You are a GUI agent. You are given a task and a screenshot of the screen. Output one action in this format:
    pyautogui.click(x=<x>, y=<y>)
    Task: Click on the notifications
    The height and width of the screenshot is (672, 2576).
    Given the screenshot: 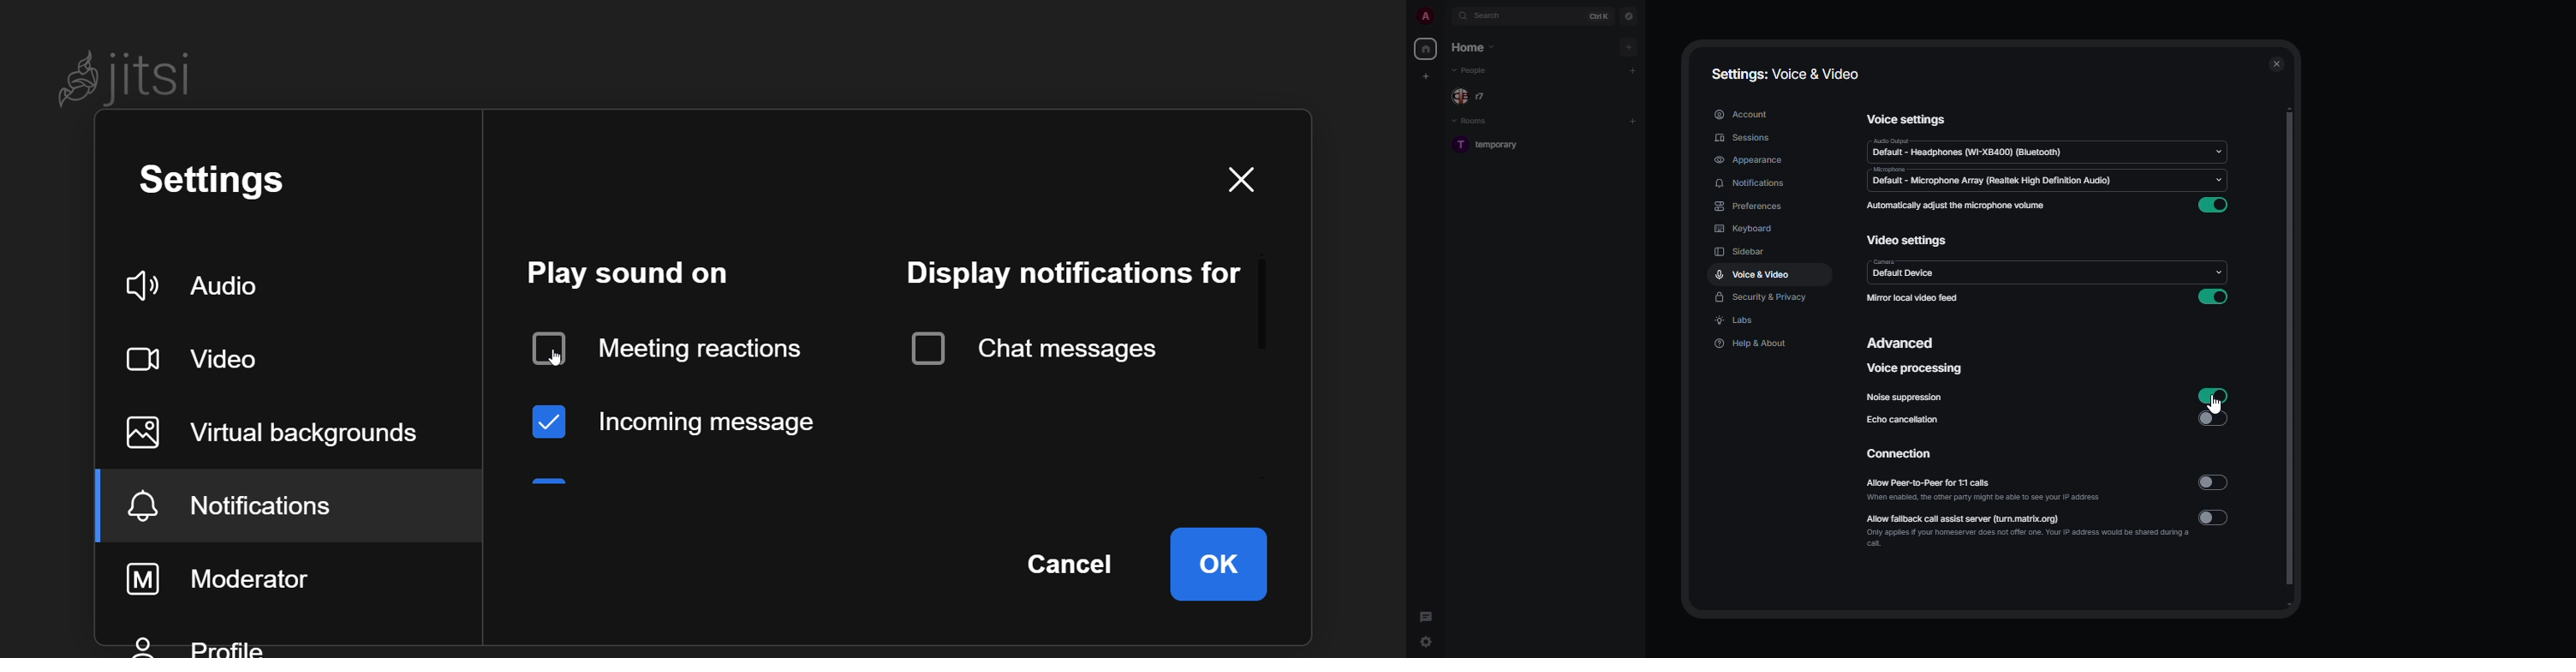 What is the action you would take?
    pyautogui.click(x=1757, y=182)
    